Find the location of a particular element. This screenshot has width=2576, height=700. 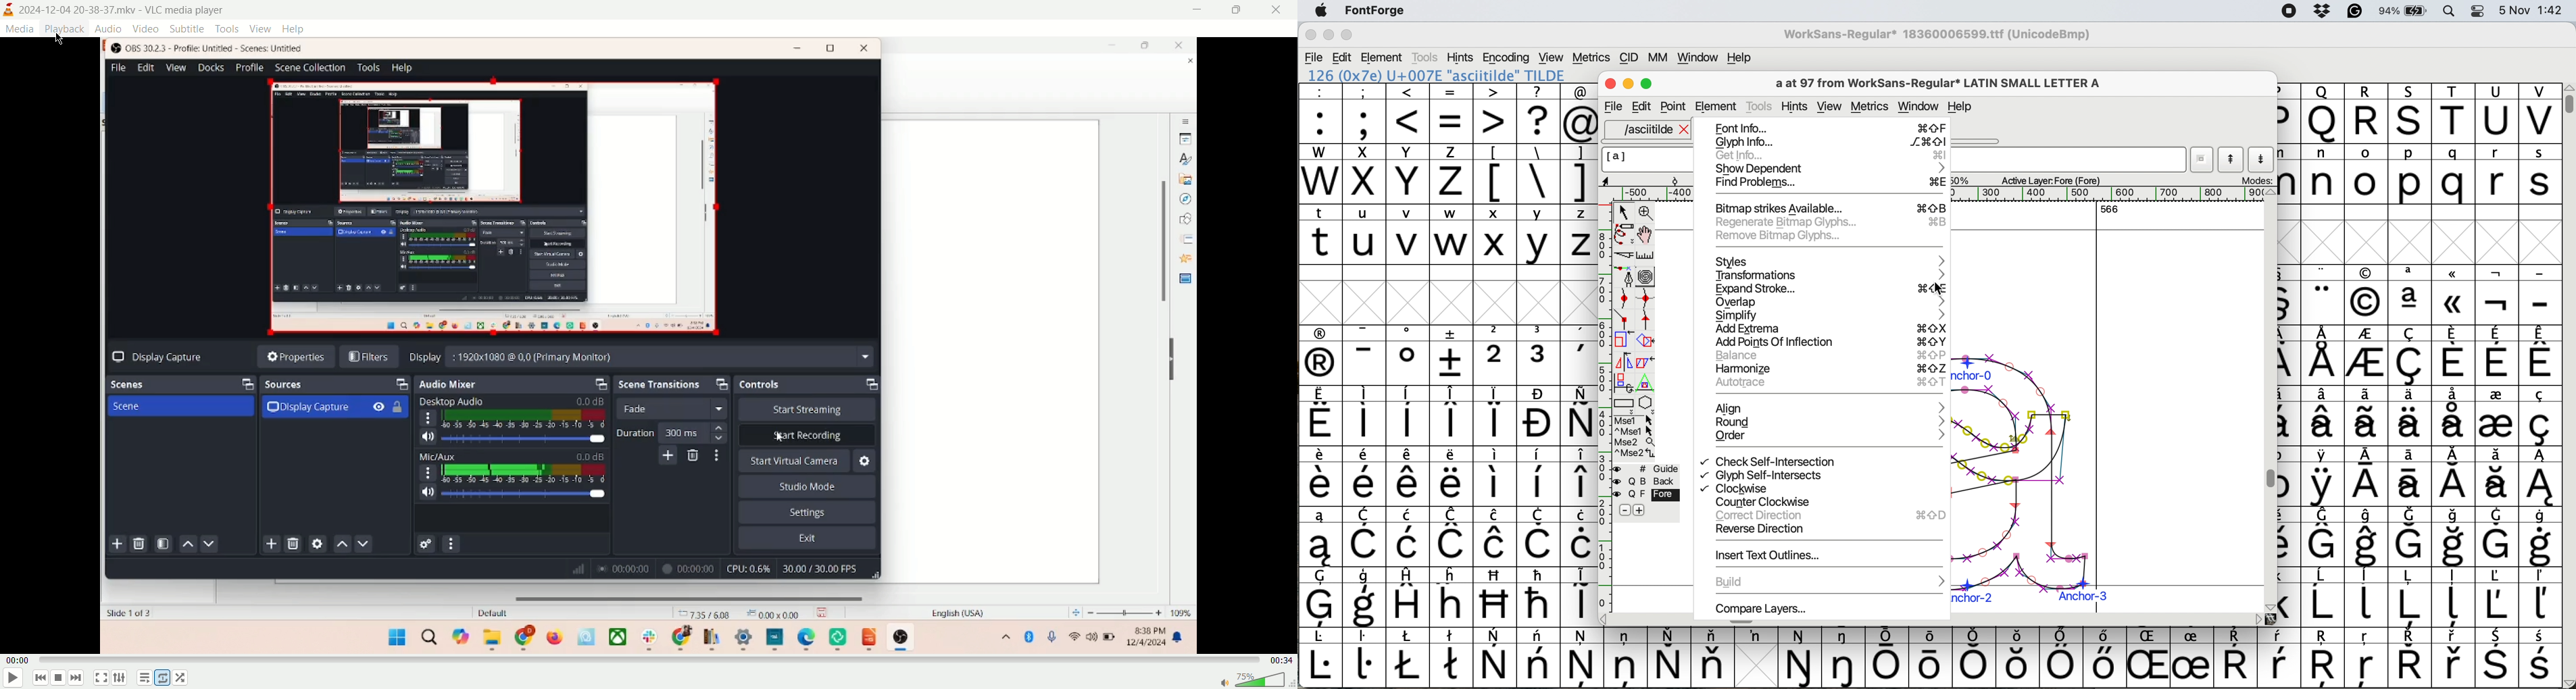

symbol is located at coordinates (2322, 477).